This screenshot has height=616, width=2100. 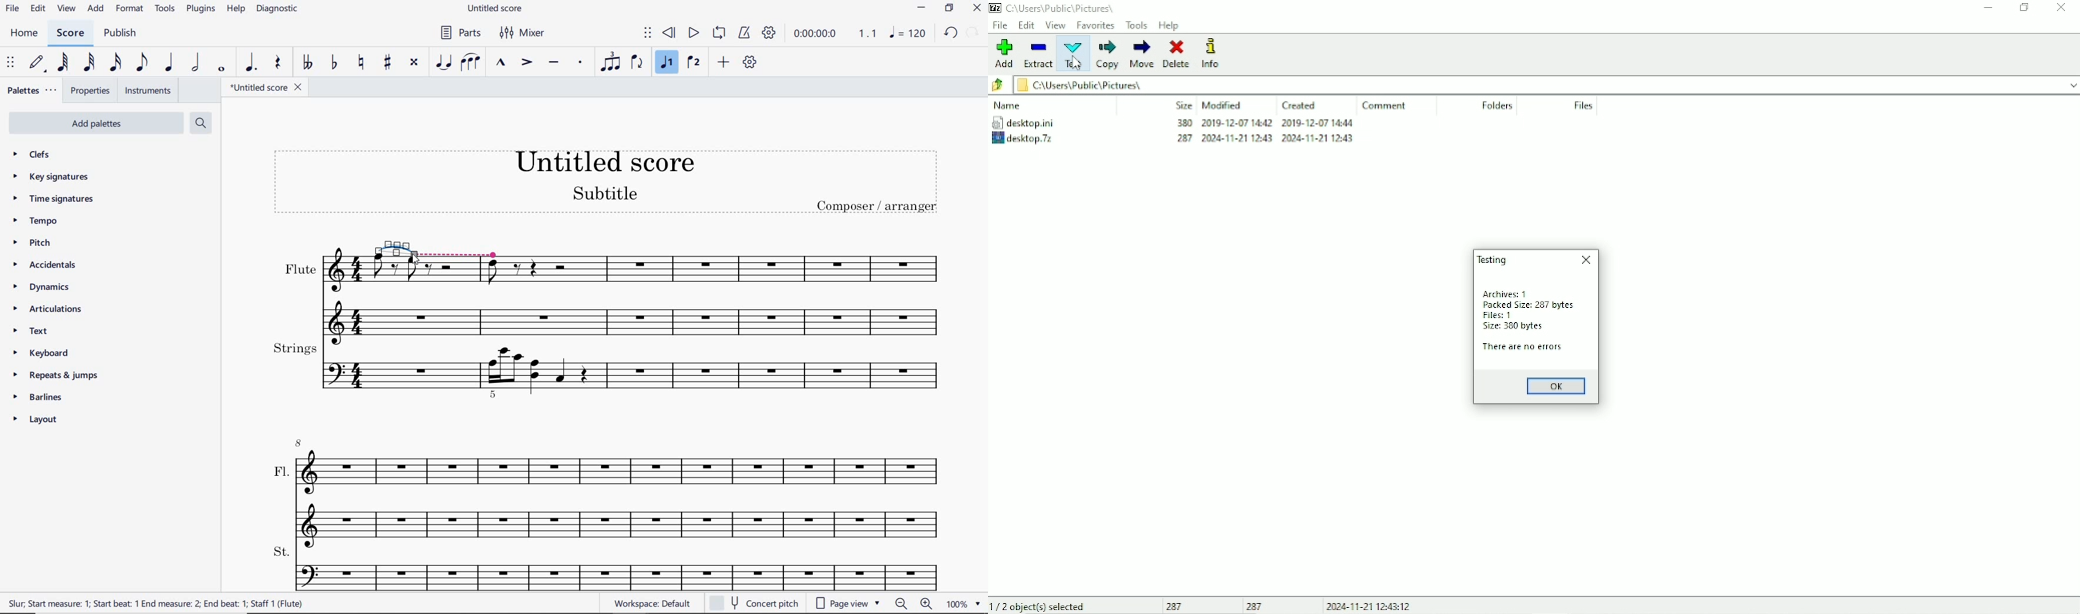 What do you see at coordinates (639, 65) in the screenshot?
I see `FLIP DIRECTION` at bounding box center [639, 65].